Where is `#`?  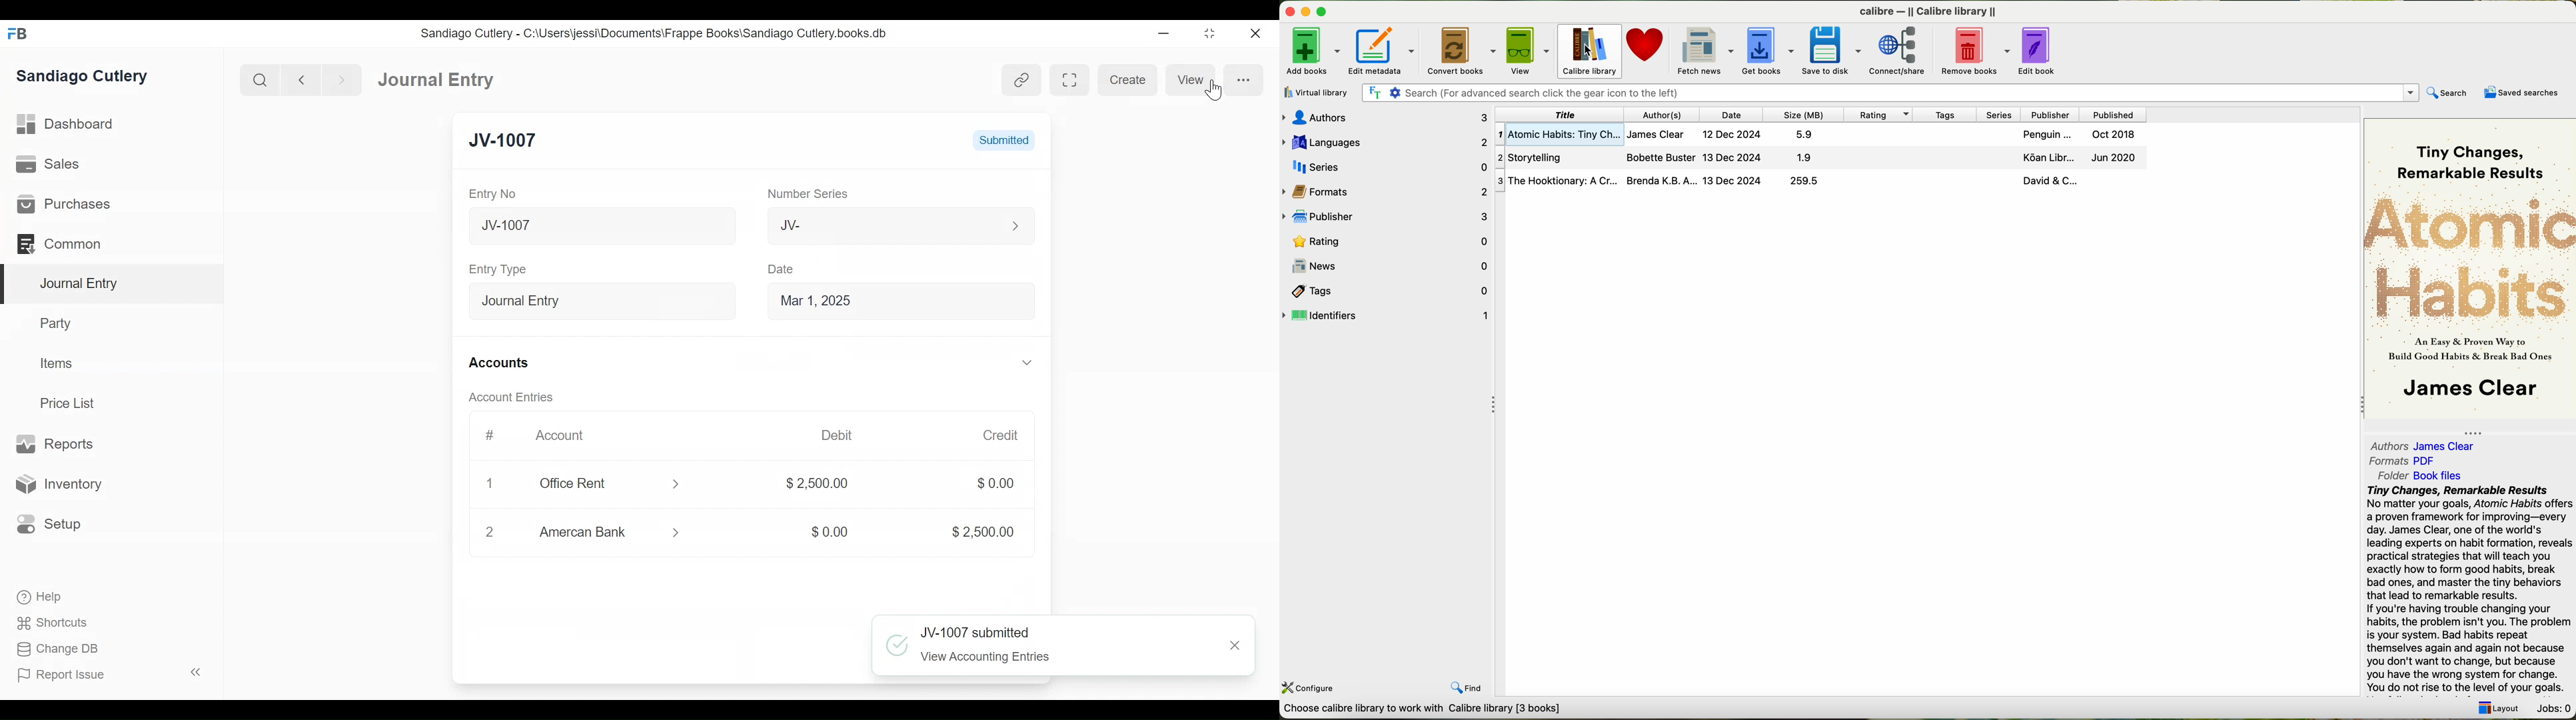 # is located at coordinates (485, 435).